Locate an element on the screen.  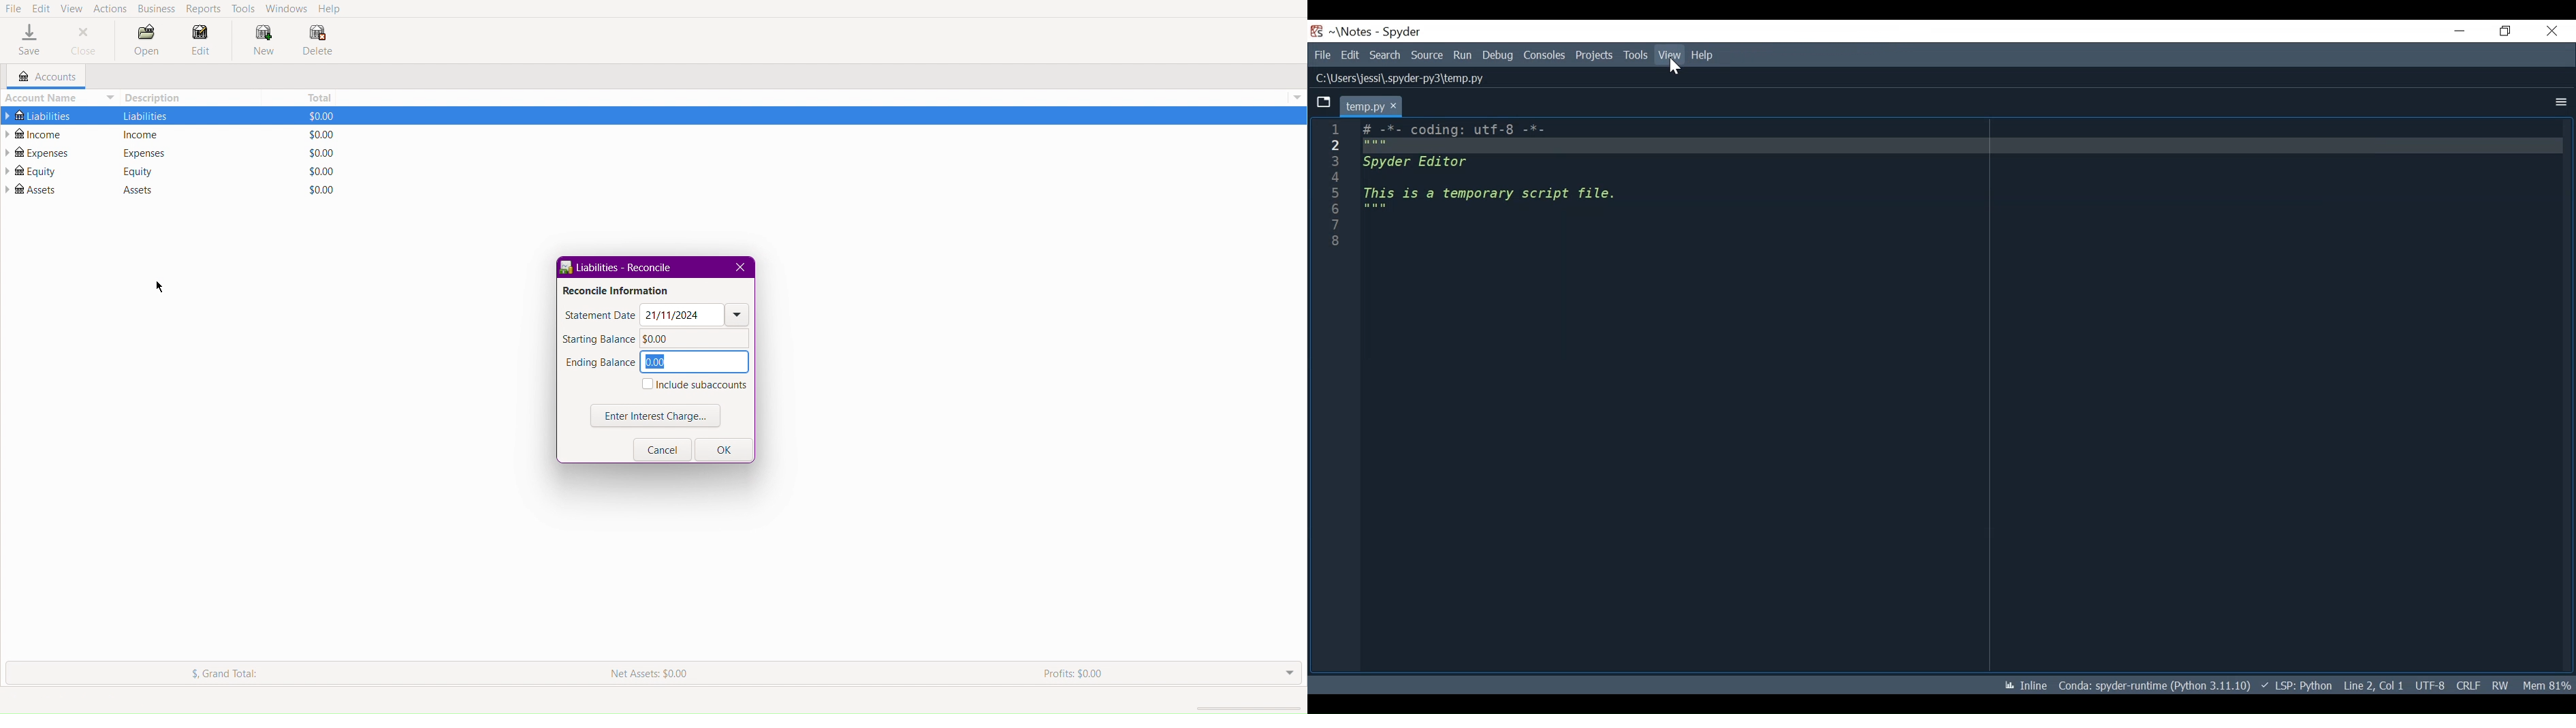
Browse tab is located at coordinates (1323, 104).